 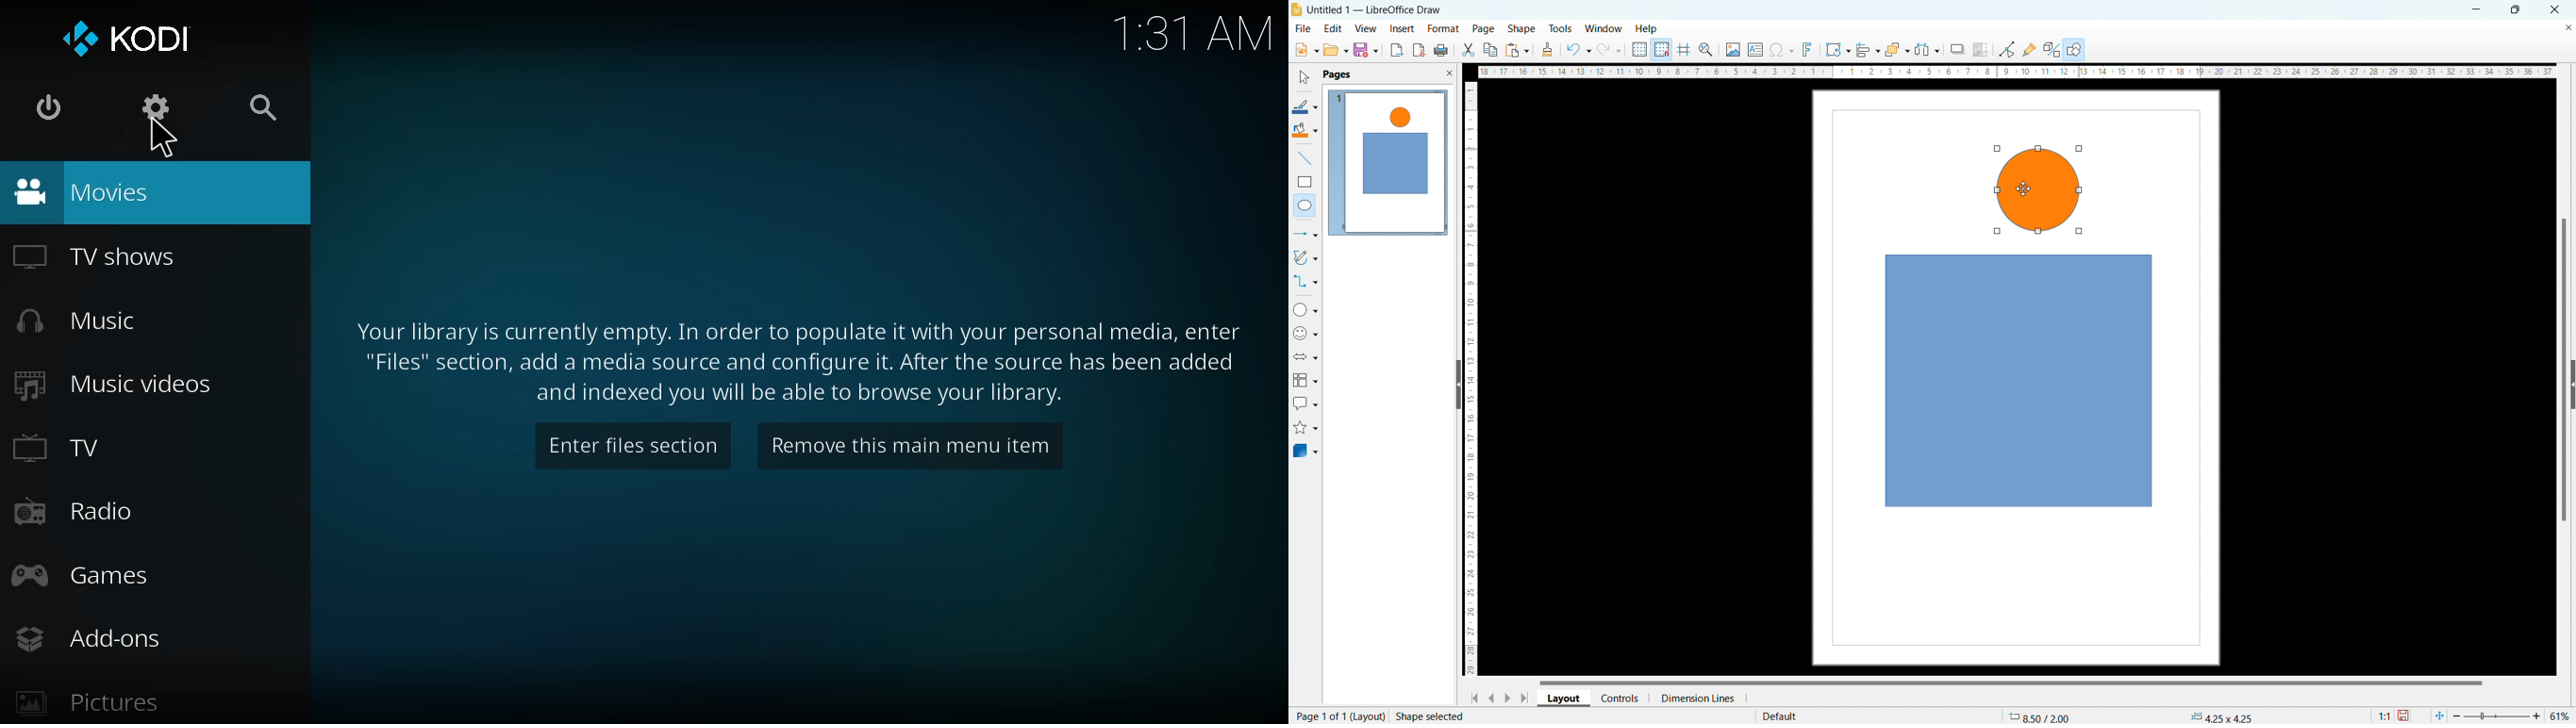 What do you see at coordinates (1306, 50) in the screenshot?
I see `new` at bounding box center [1306, 50].